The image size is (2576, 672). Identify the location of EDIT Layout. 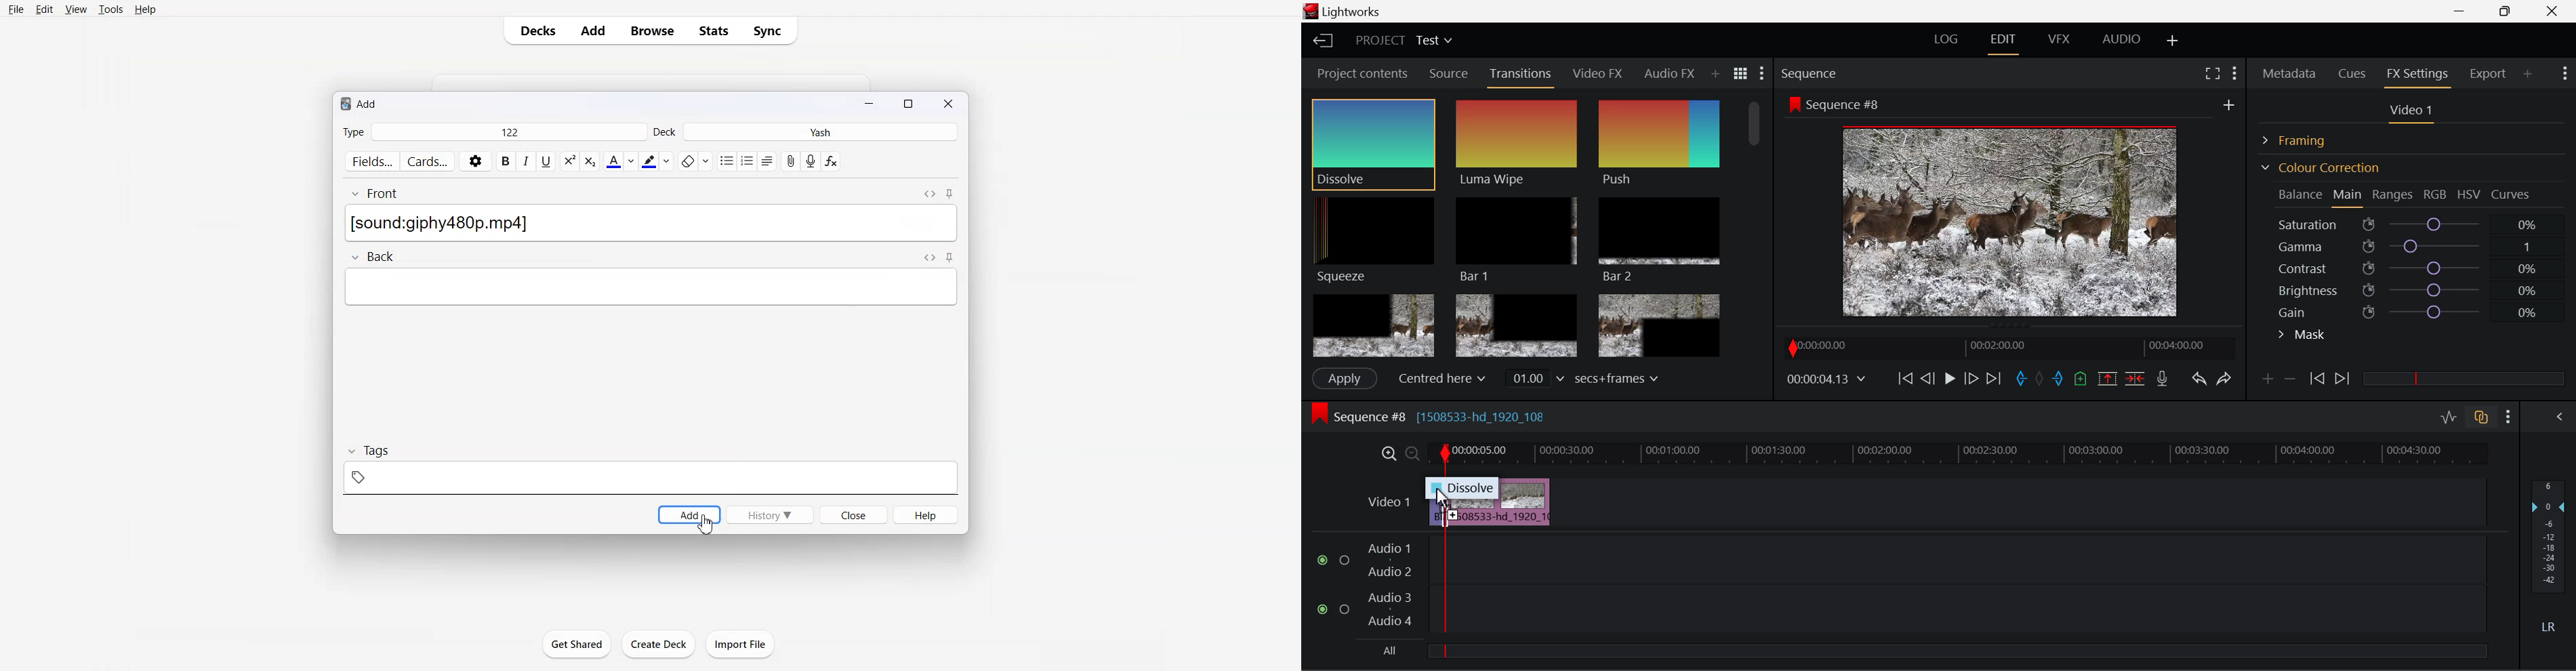
(2005, 42).